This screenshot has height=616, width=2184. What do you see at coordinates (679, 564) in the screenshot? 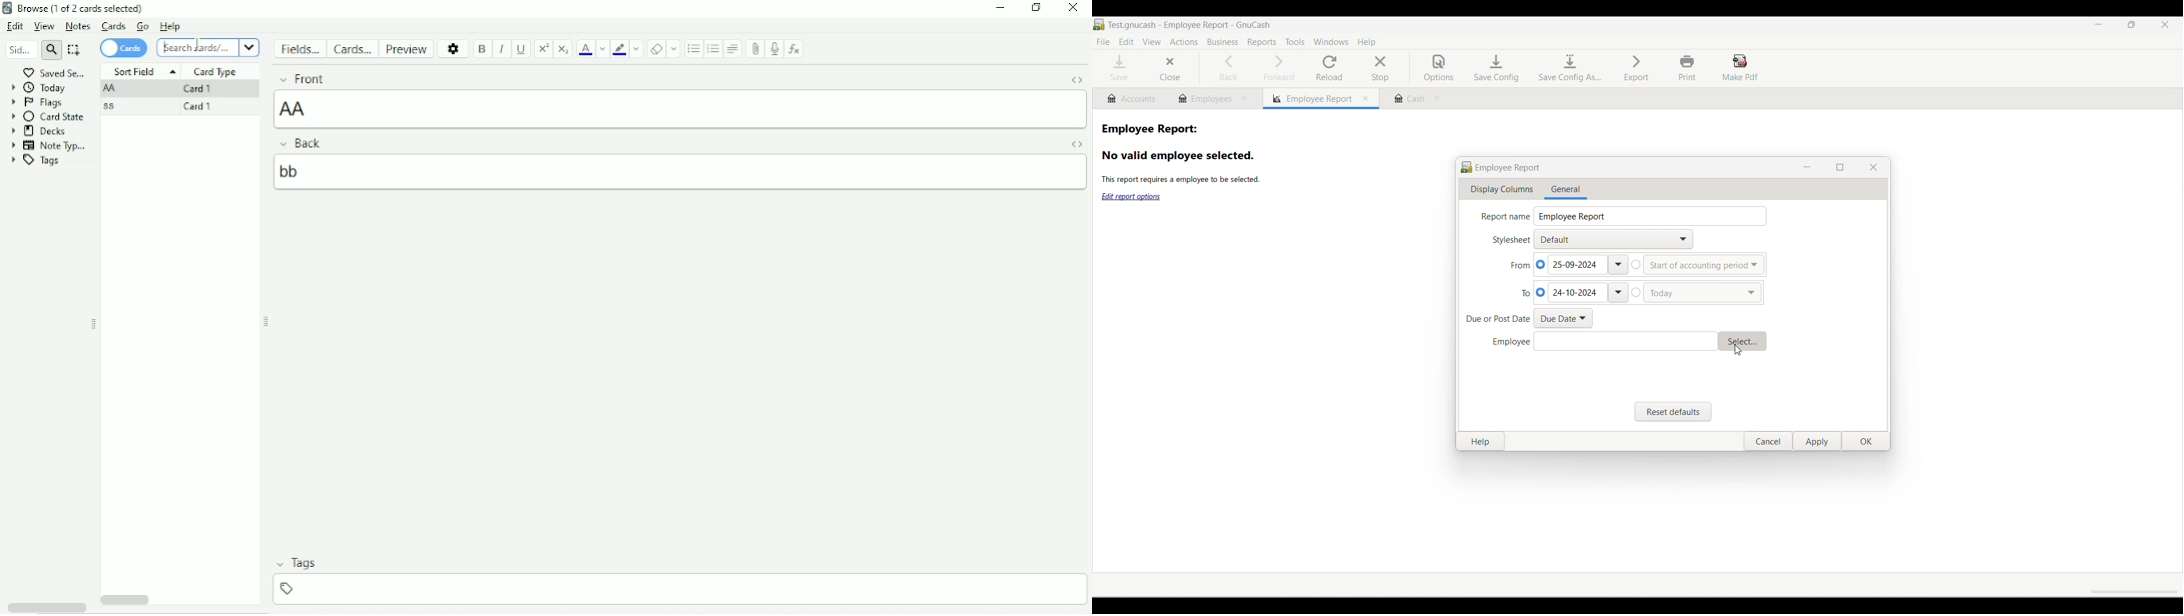
I see `Tags` at bounding box center [679, 564].